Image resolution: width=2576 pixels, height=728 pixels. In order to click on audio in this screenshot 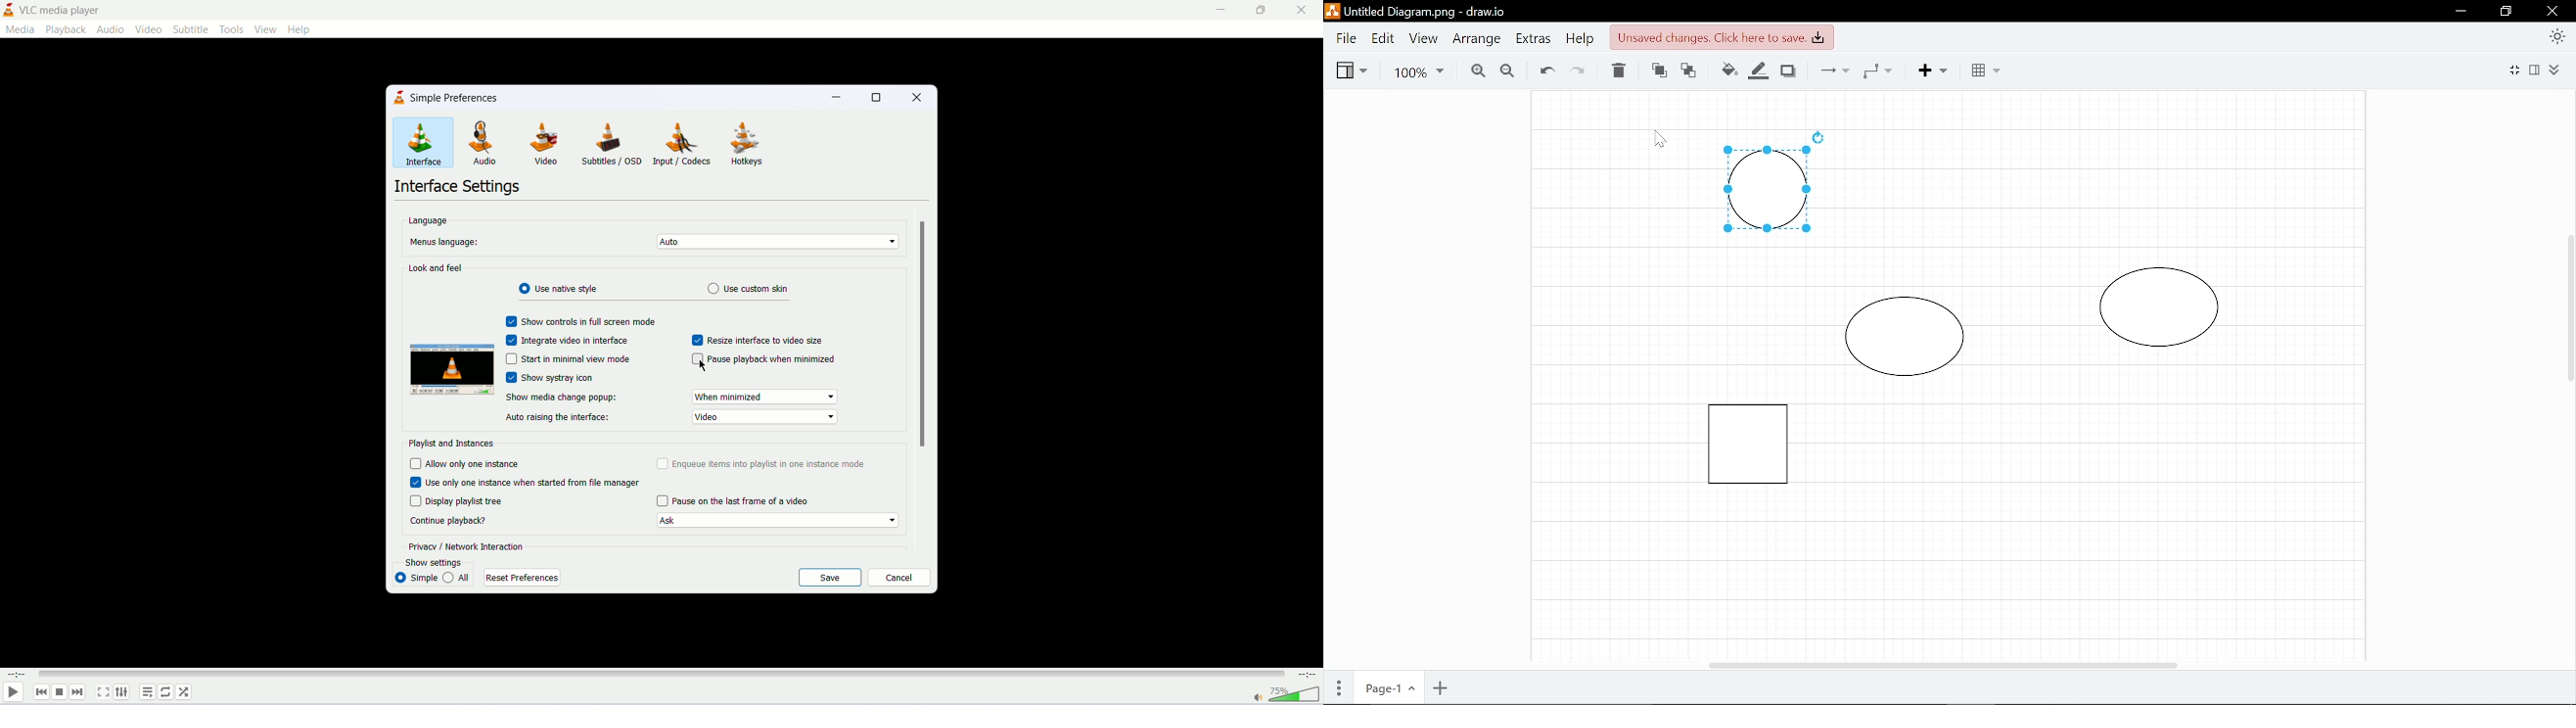, I will do `click(476, 142)`.